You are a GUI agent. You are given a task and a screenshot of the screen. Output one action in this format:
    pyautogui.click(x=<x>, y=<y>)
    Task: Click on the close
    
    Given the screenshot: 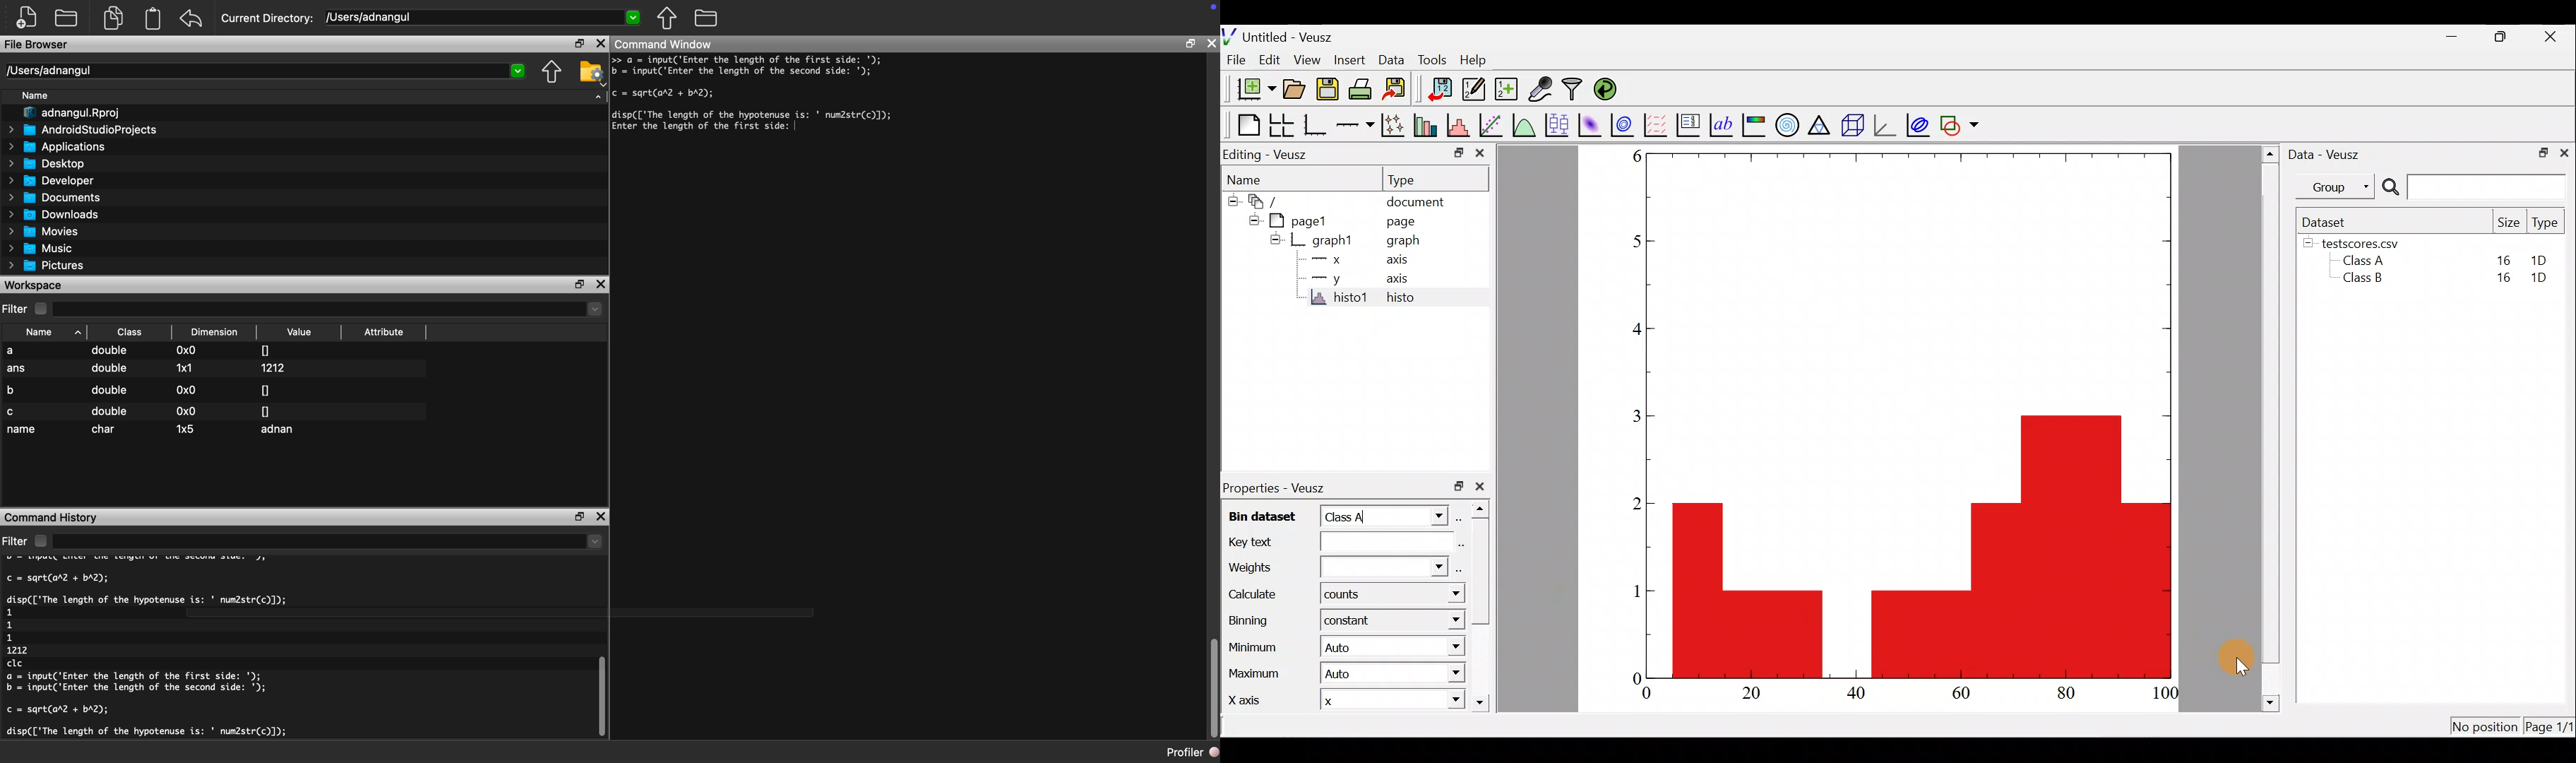 What is the action you would take?
    pyautogui.click(x=1479, y=153)
    